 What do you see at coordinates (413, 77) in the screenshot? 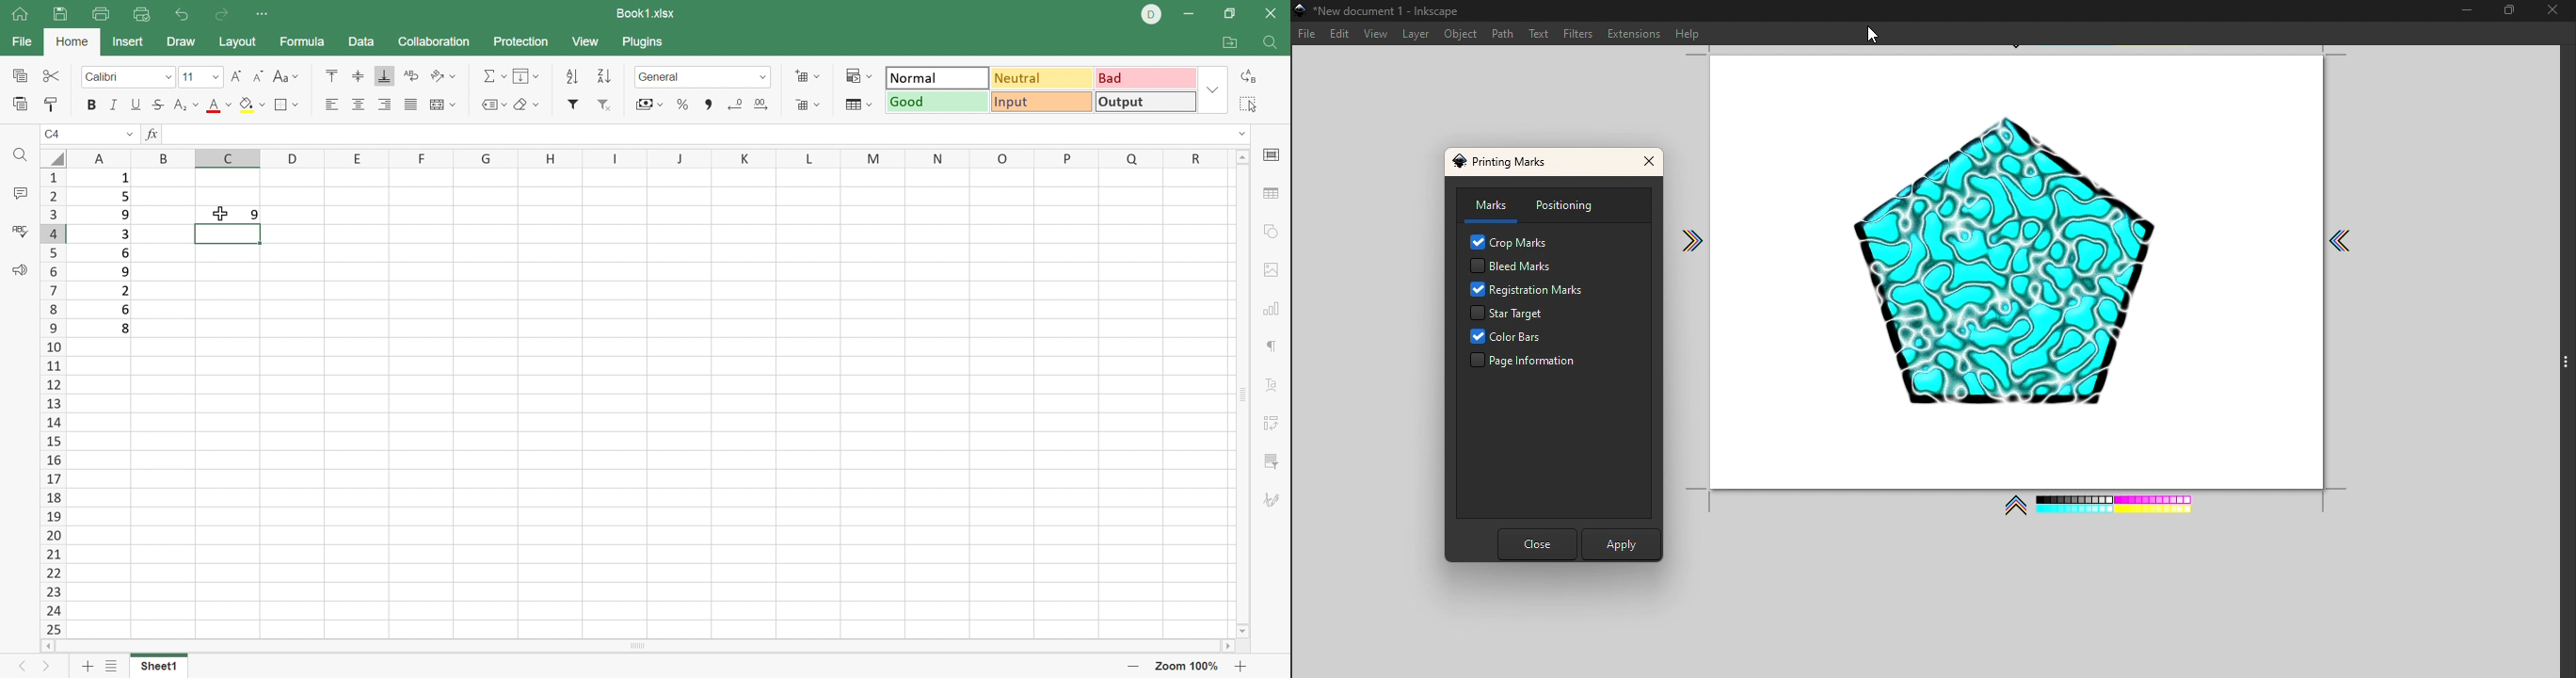
I see `Wrap Text` at bounding box center [413, 77].